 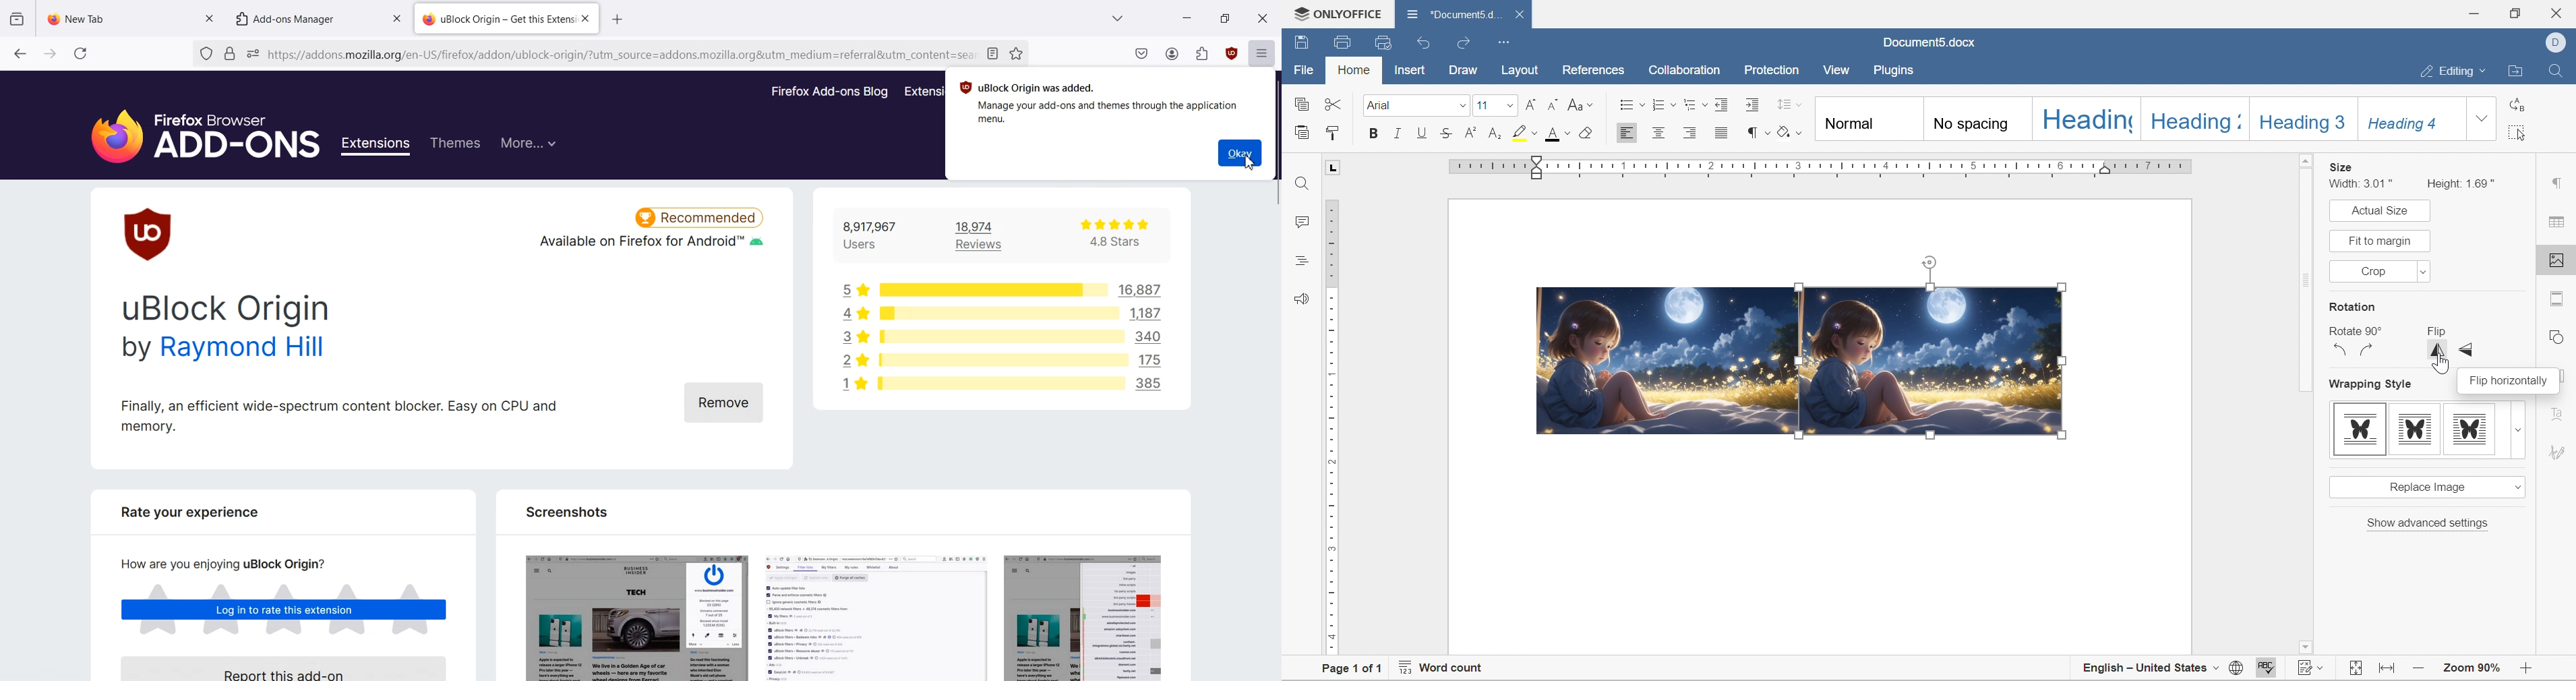 I want to click on cut, so click(x=1334, y=102).